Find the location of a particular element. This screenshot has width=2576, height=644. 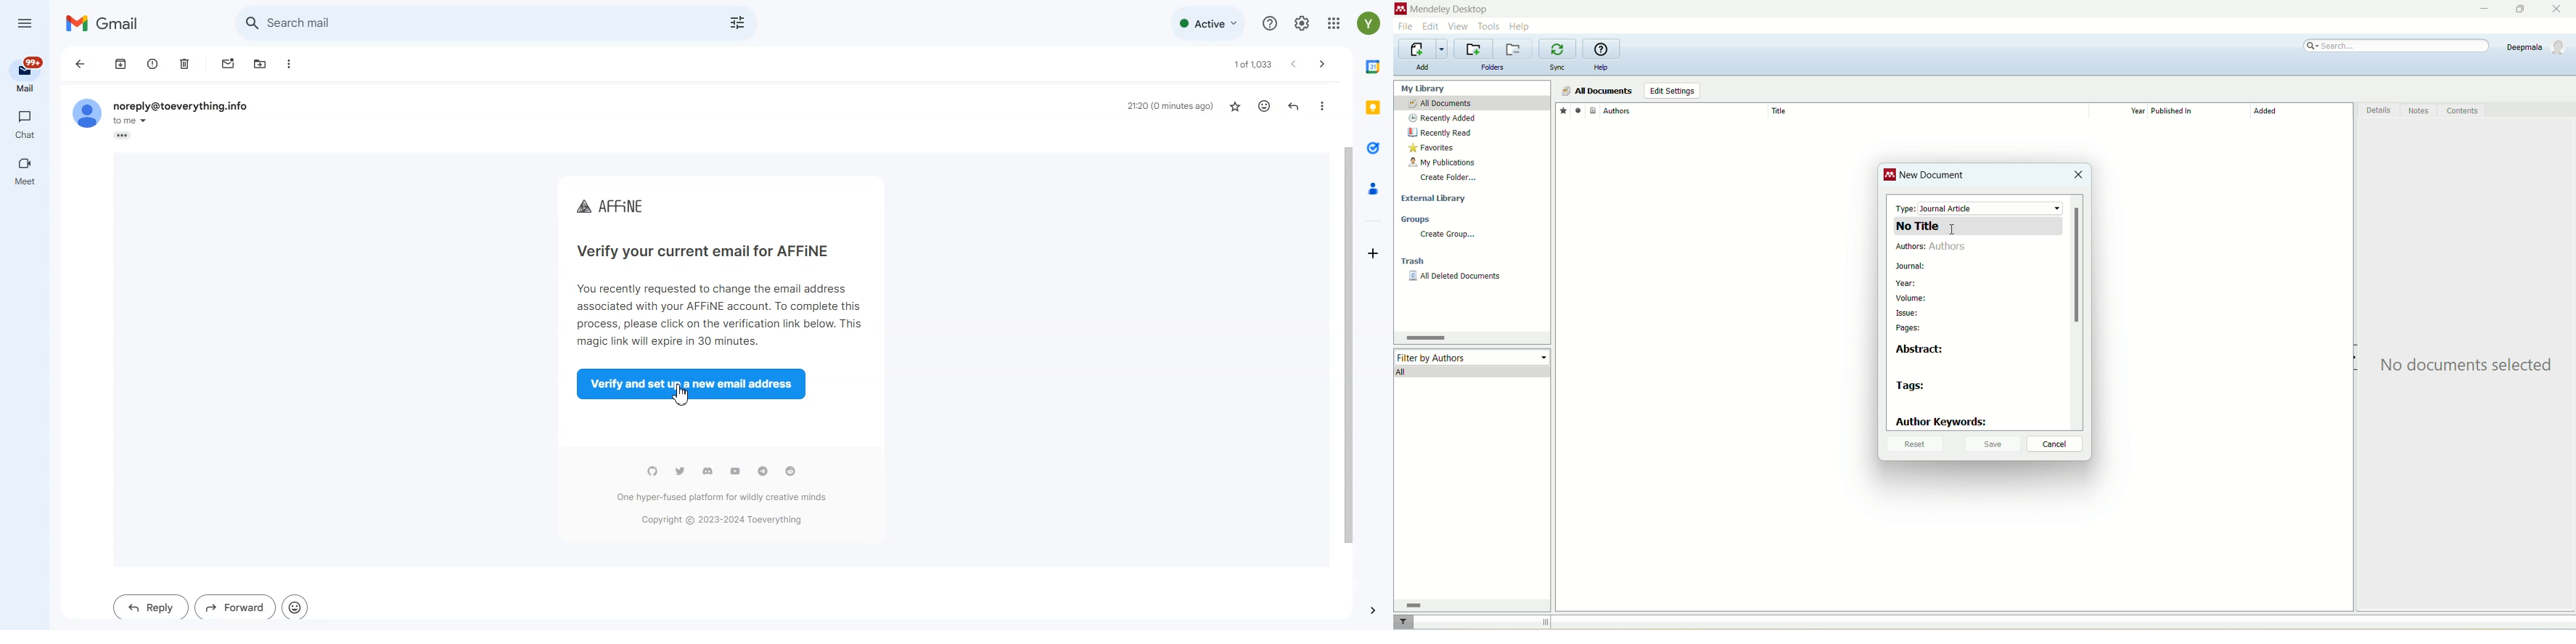

favorites is located at coordinates (1433, 149).